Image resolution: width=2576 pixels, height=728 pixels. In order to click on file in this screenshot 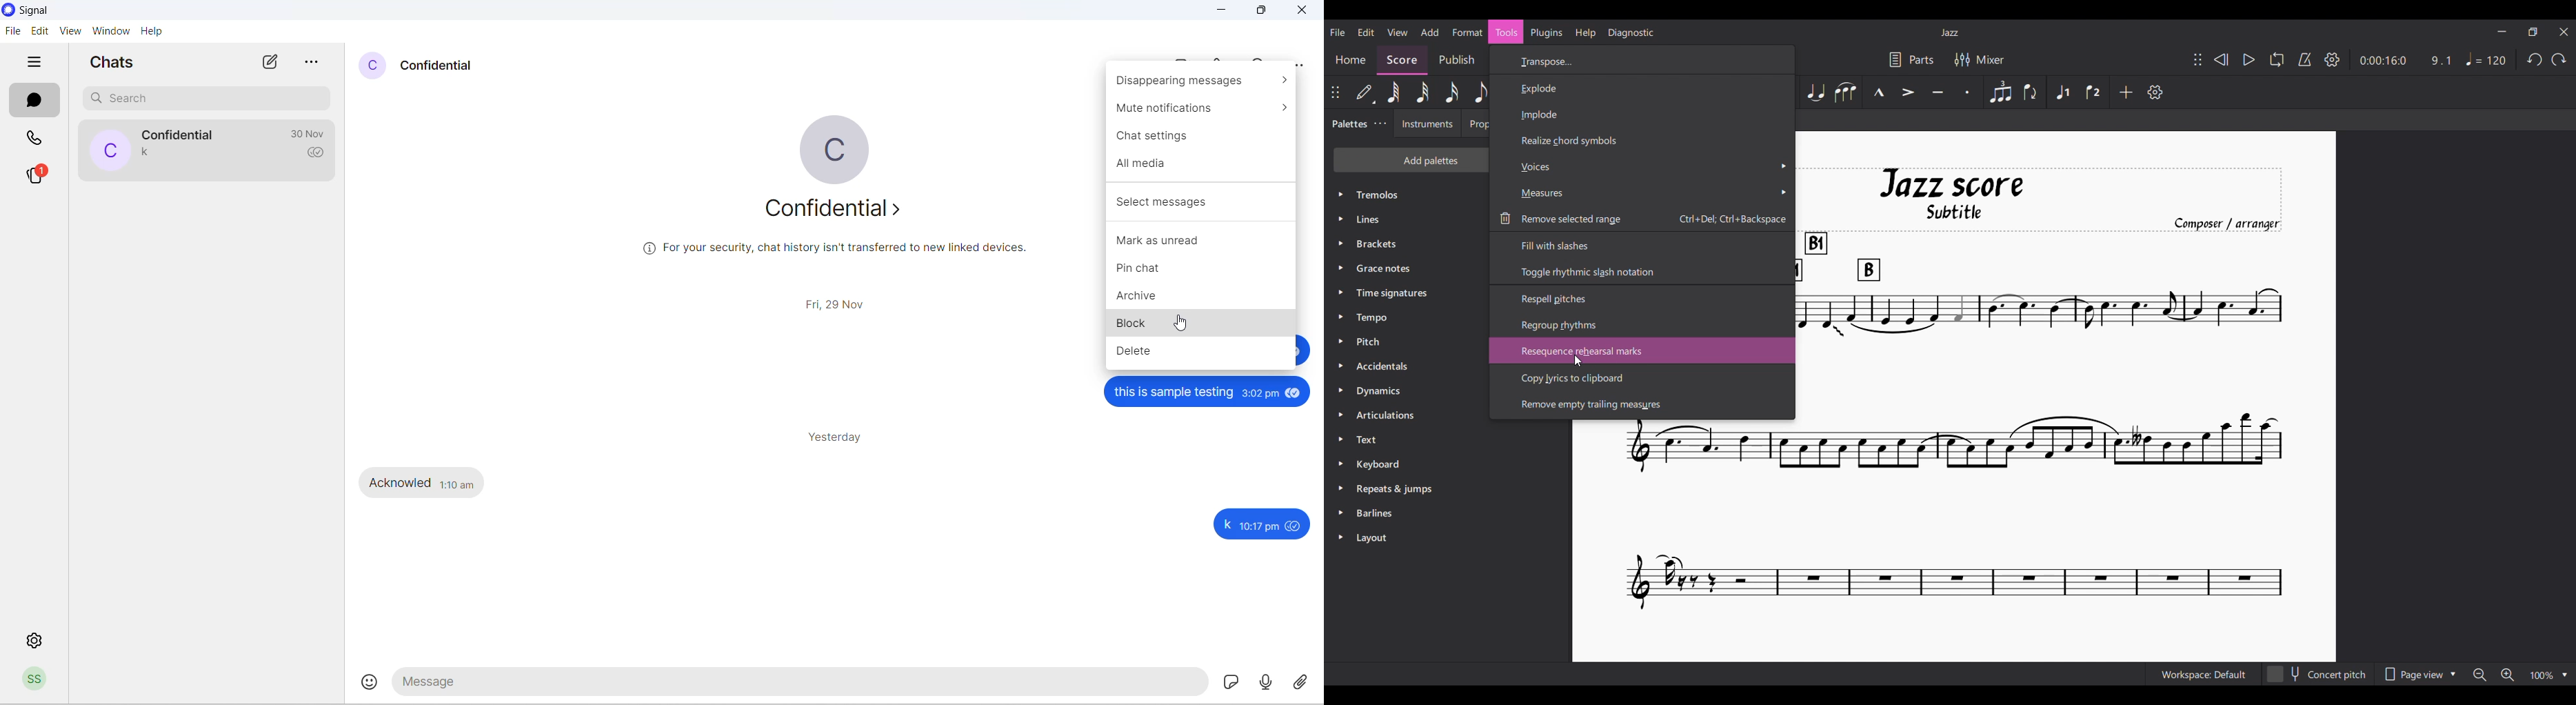, I will do `click(12, 30)`.